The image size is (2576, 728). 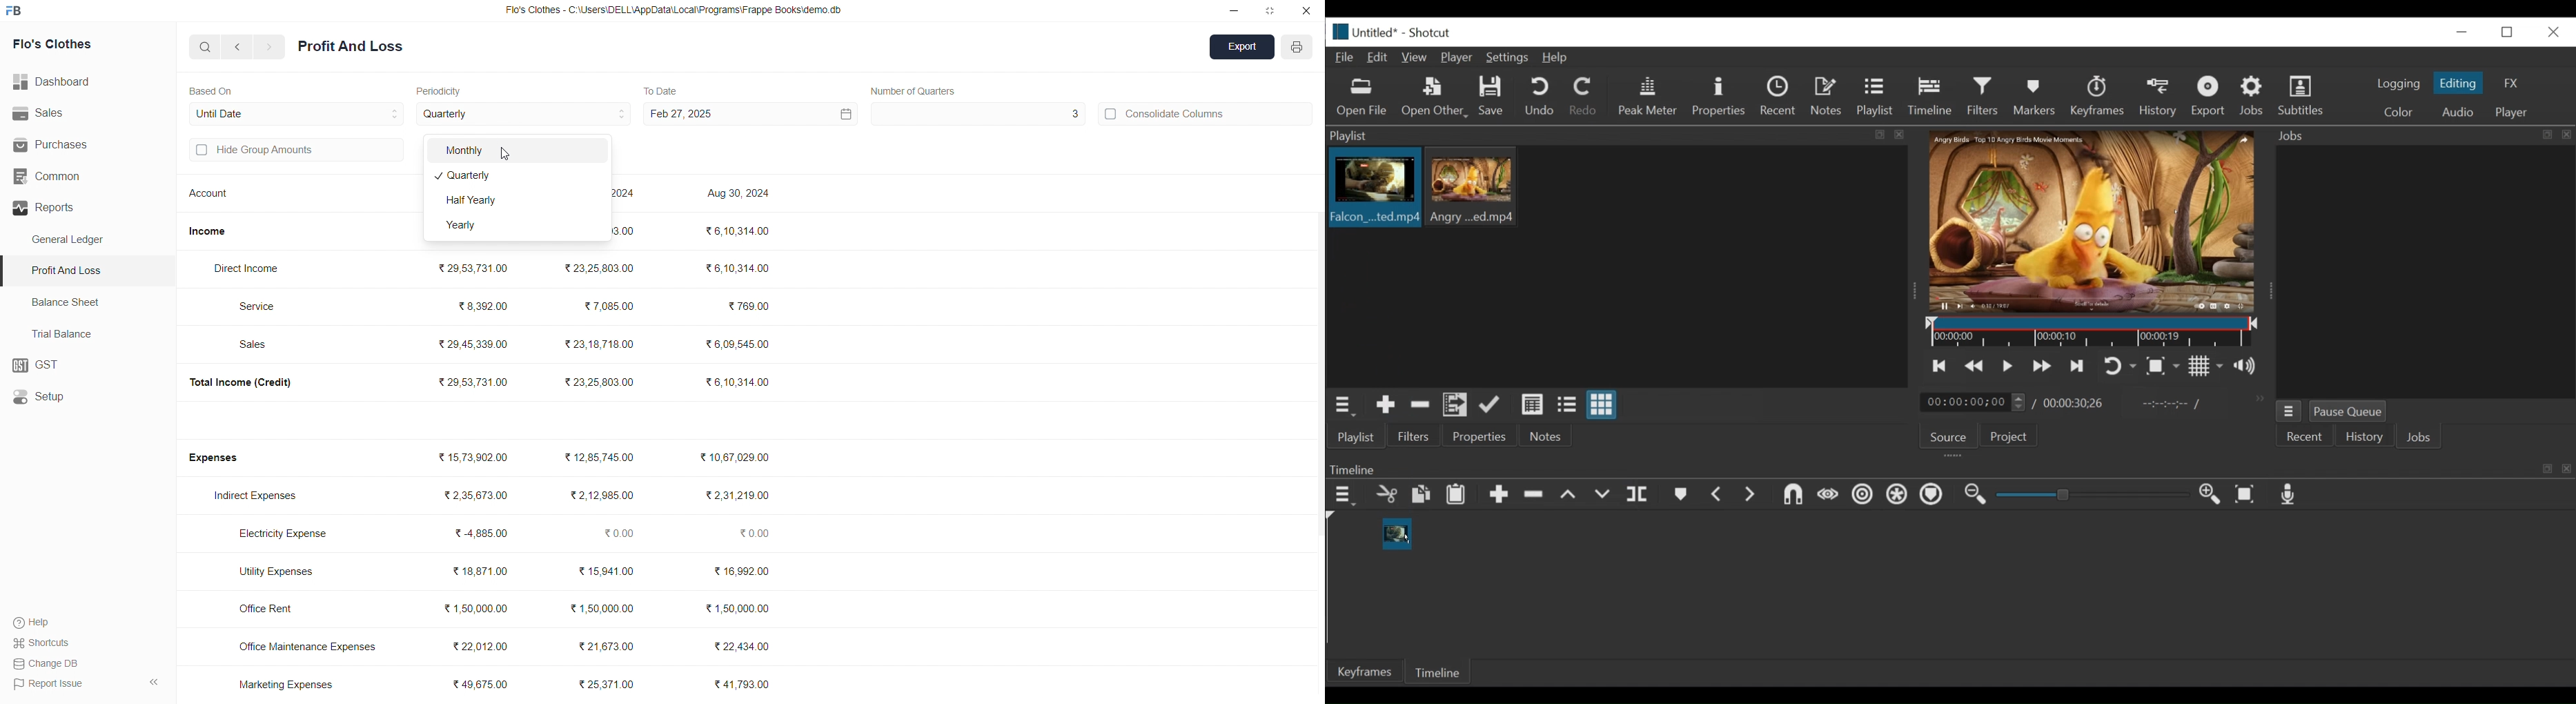 I want to click on ₹23.18.718.00, so click(x=600, y=343).